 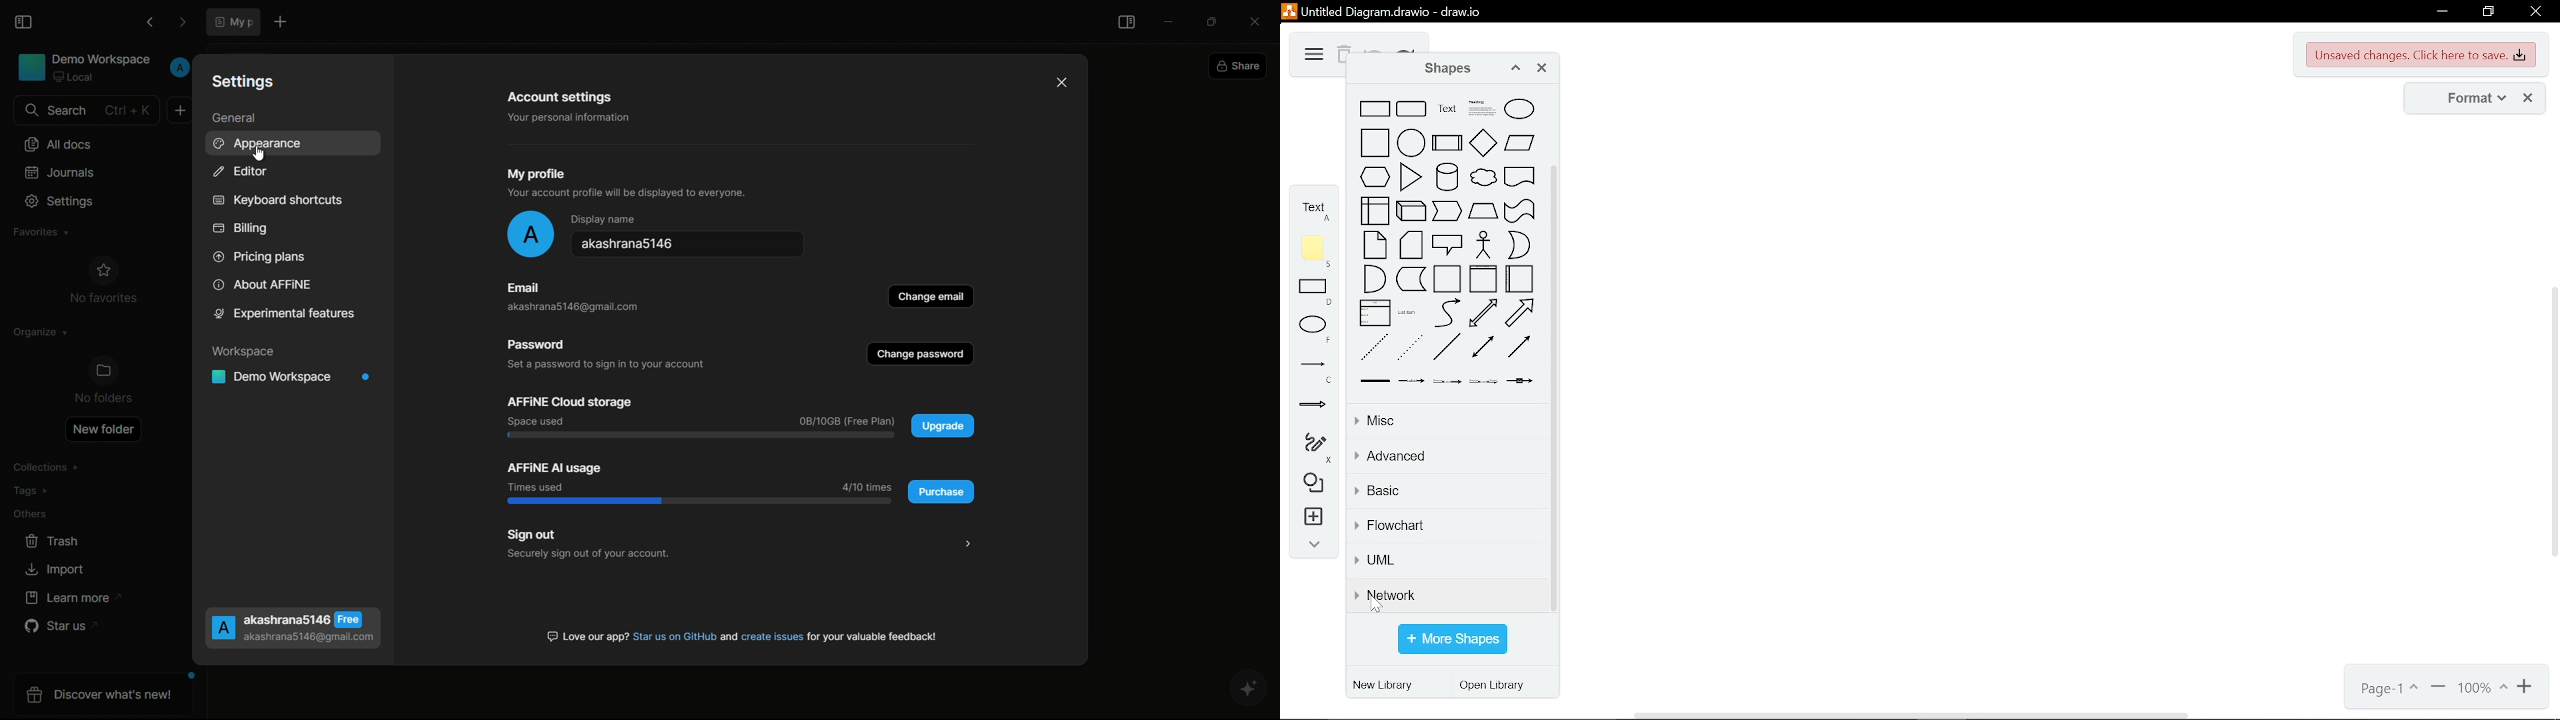 What do you see at coordinates (1063, 82) in the screenshot?
I see `close setting` at bounding box center [1063, 82].